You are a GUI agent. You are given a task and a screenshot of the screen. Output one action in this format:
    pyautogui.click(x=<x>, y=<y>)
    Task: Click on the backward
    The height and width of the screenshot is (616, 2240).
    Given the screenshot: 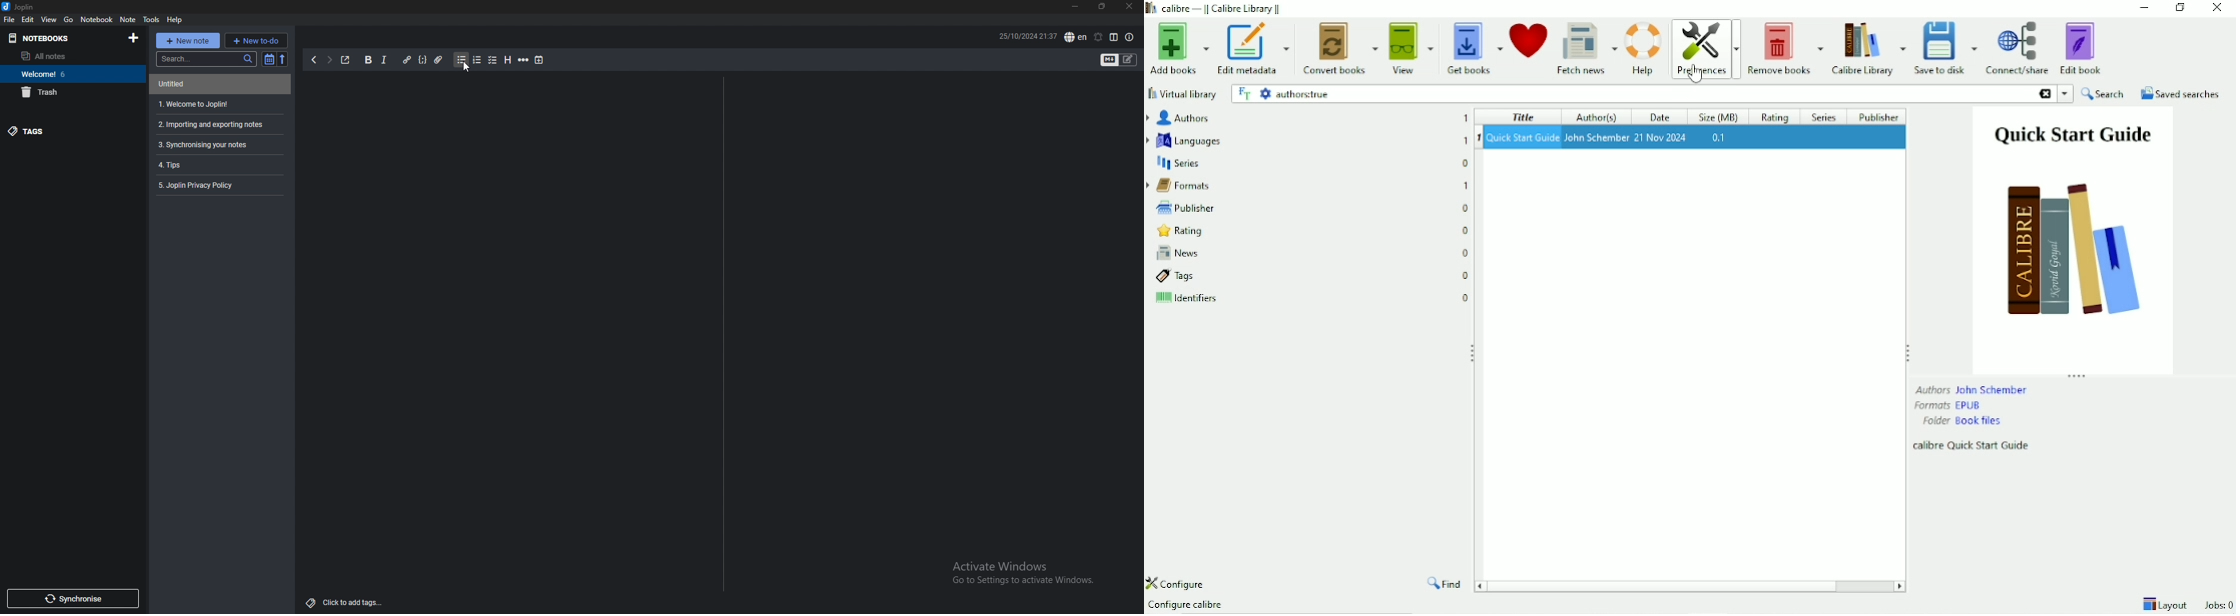 What is the action you would take?
    pyautogui.click(x=314, y=60)
    